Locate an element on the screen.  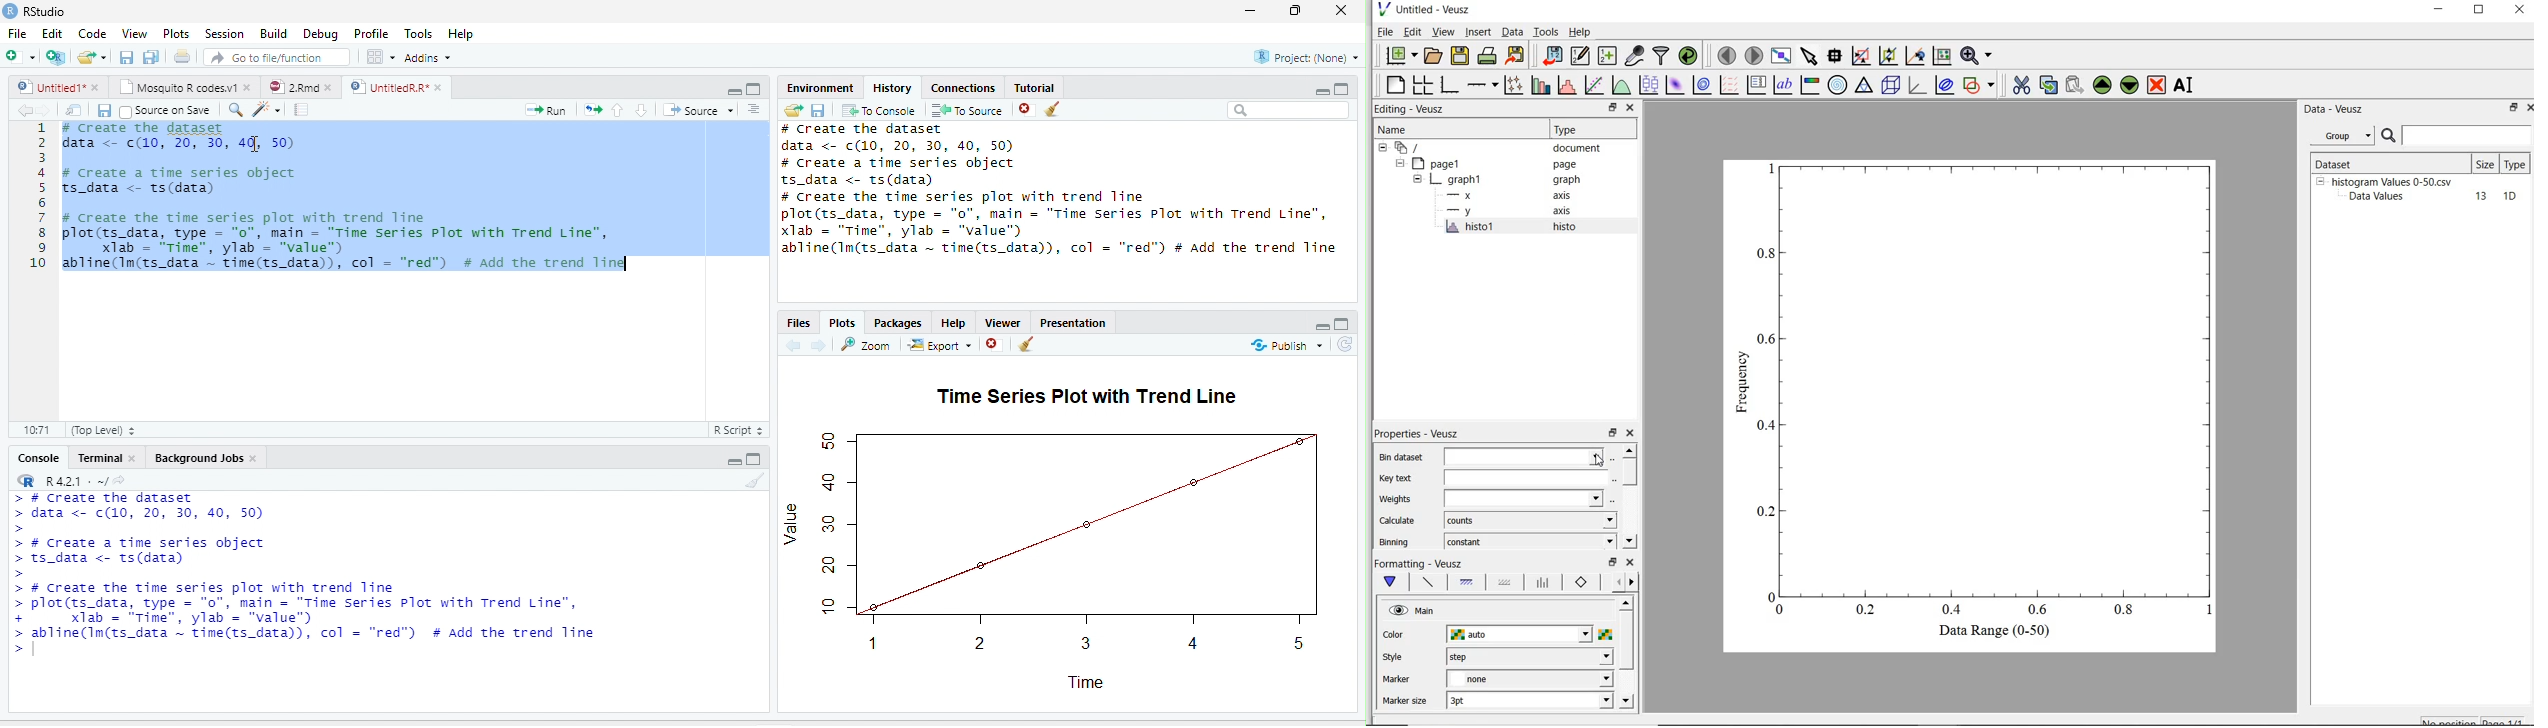
Remove current plot is located at coordinates (996, 343).